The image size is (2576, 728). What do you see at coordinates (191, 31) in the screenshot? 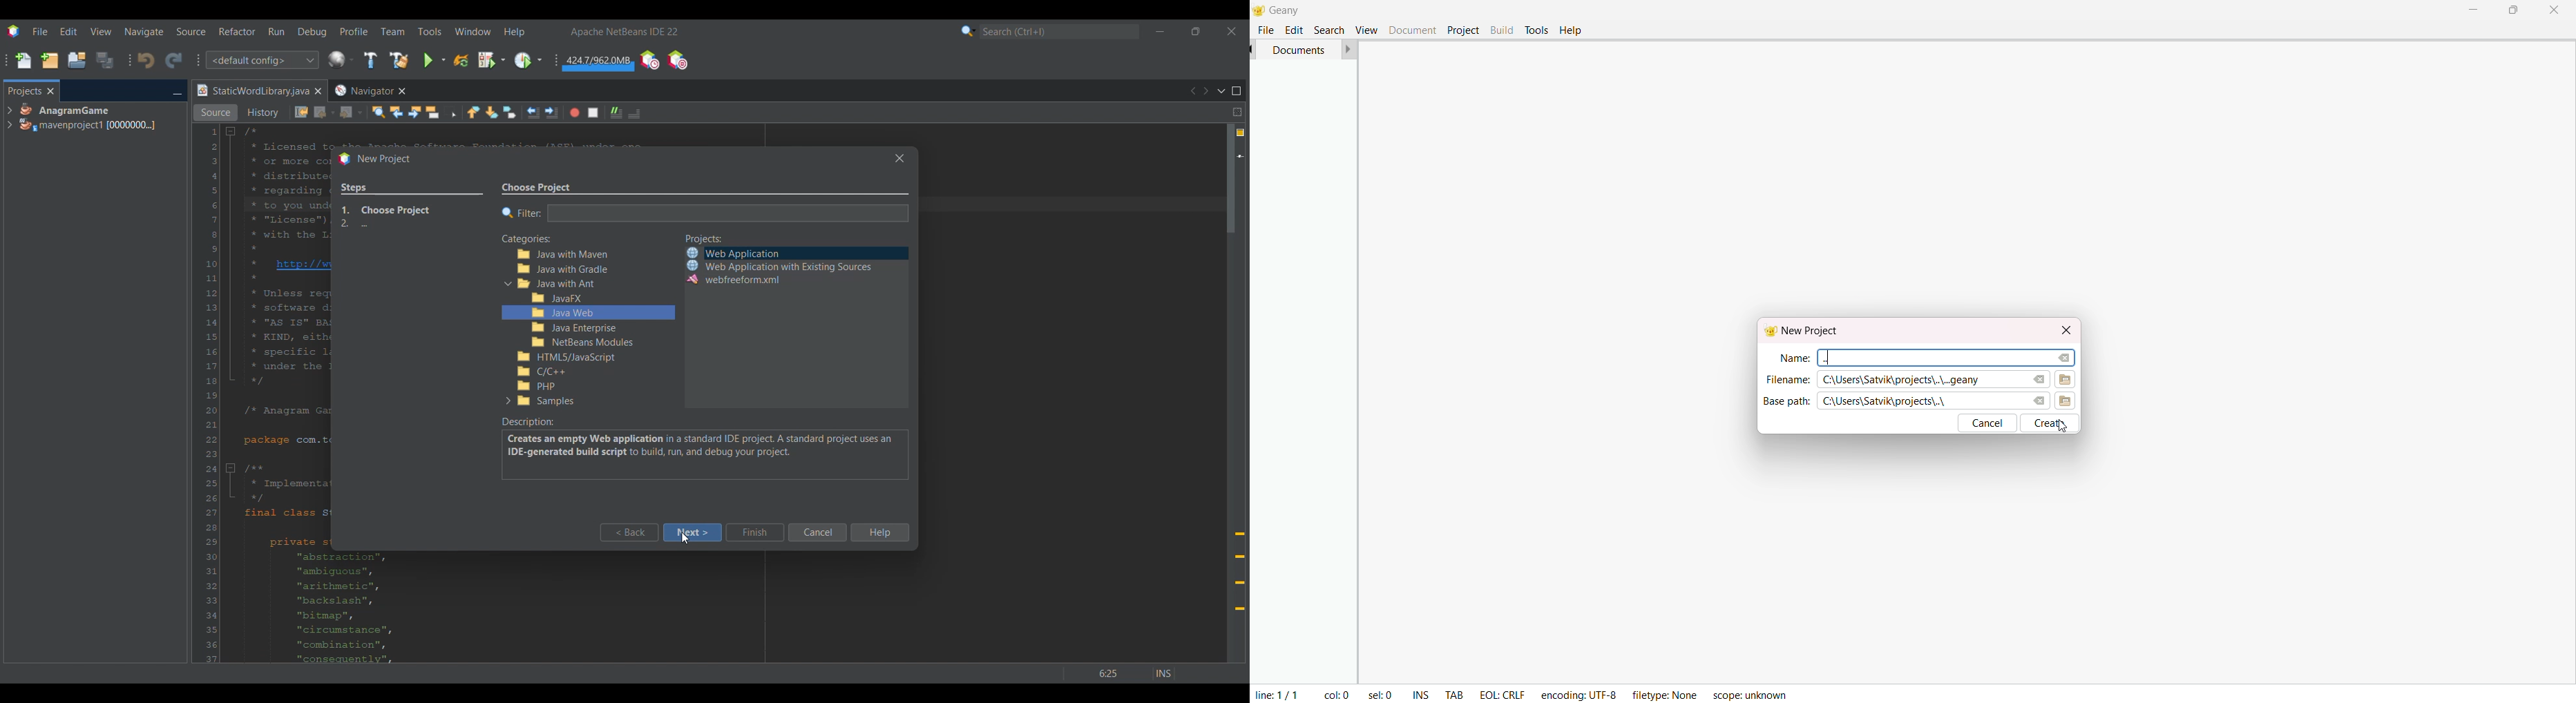
I see `Source menu` at bounding box center [191, 31].